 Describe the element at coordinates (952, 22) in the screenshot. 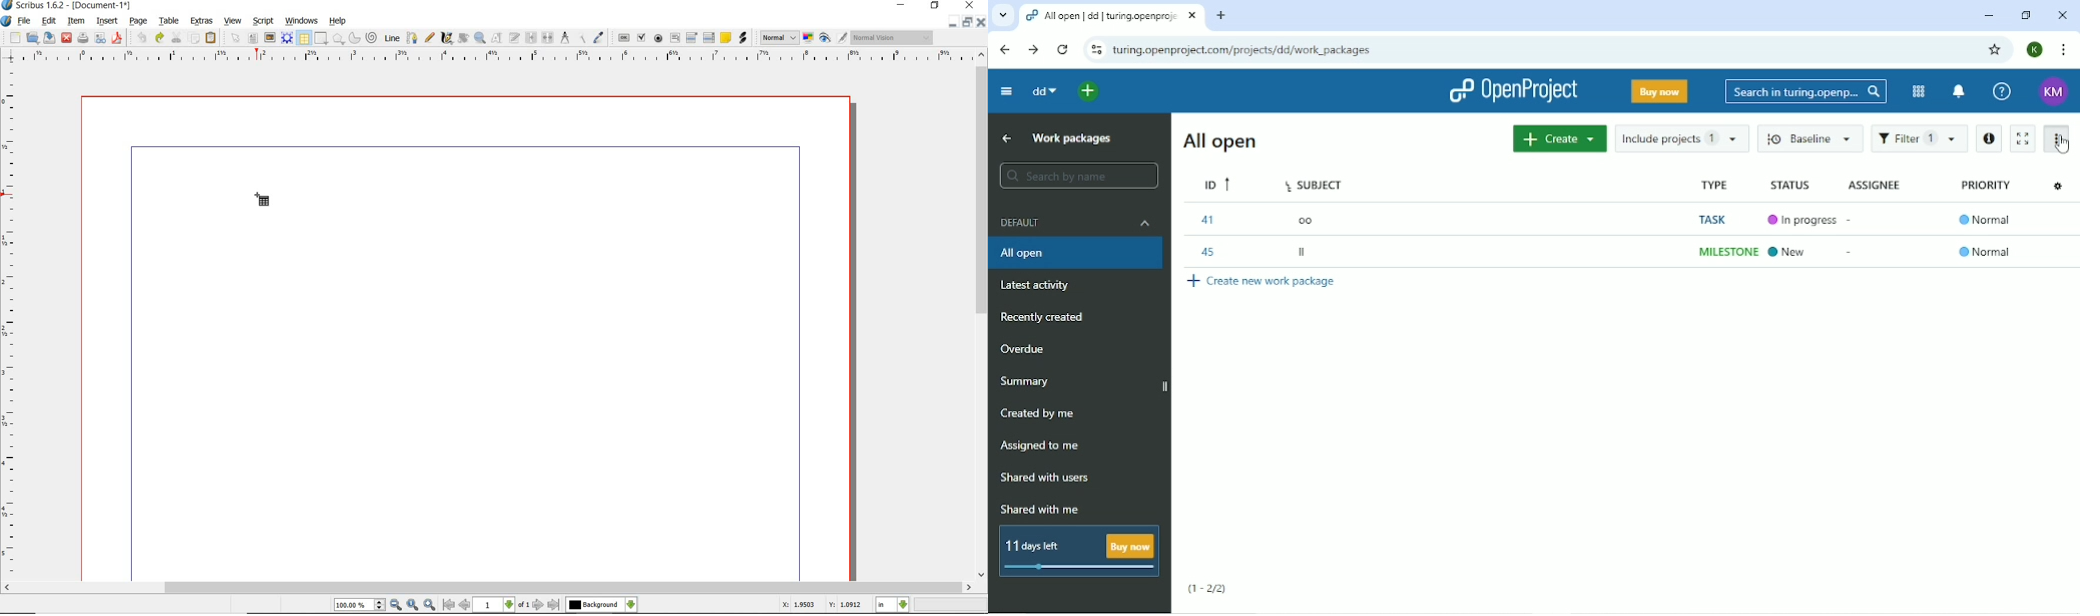

I see `minimize` at that location.